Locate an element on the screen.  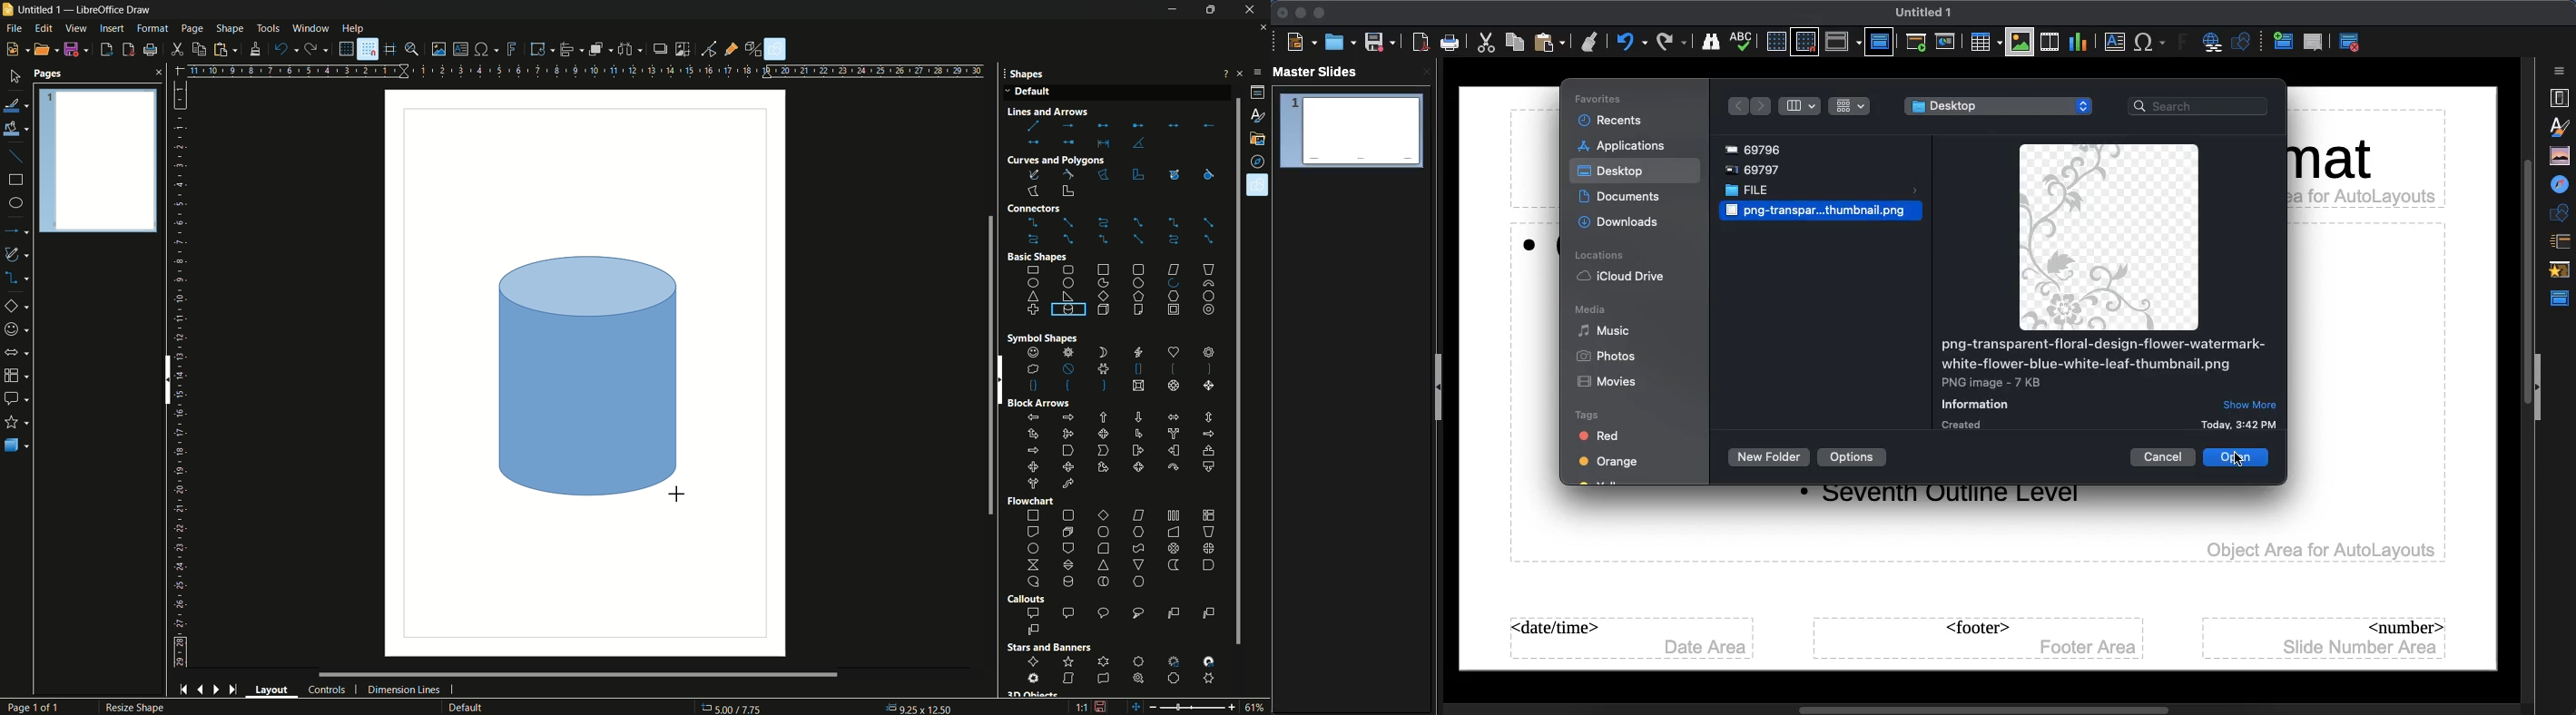
Image is located at coordinates (1815, 212).